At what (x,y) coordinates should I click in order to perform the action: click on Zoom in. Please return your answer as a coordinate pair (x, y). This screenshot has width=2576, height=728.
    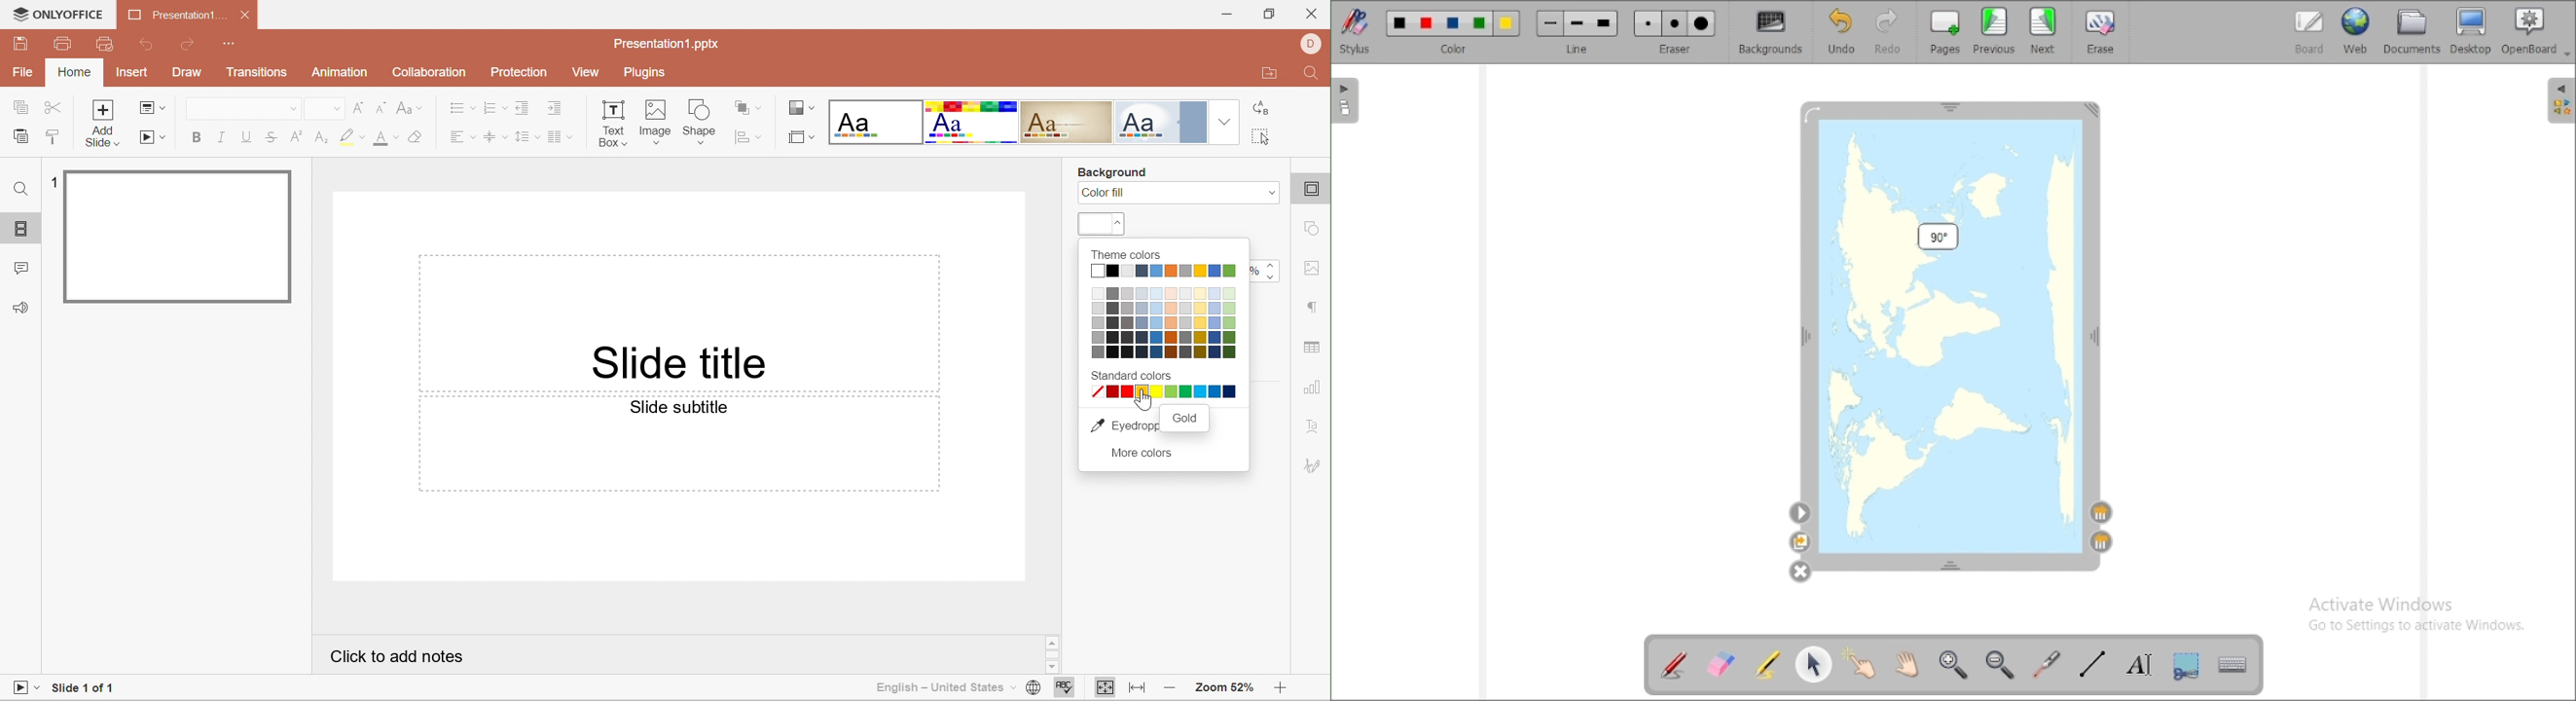
    Looking at the image, I should click on (1279, 691).